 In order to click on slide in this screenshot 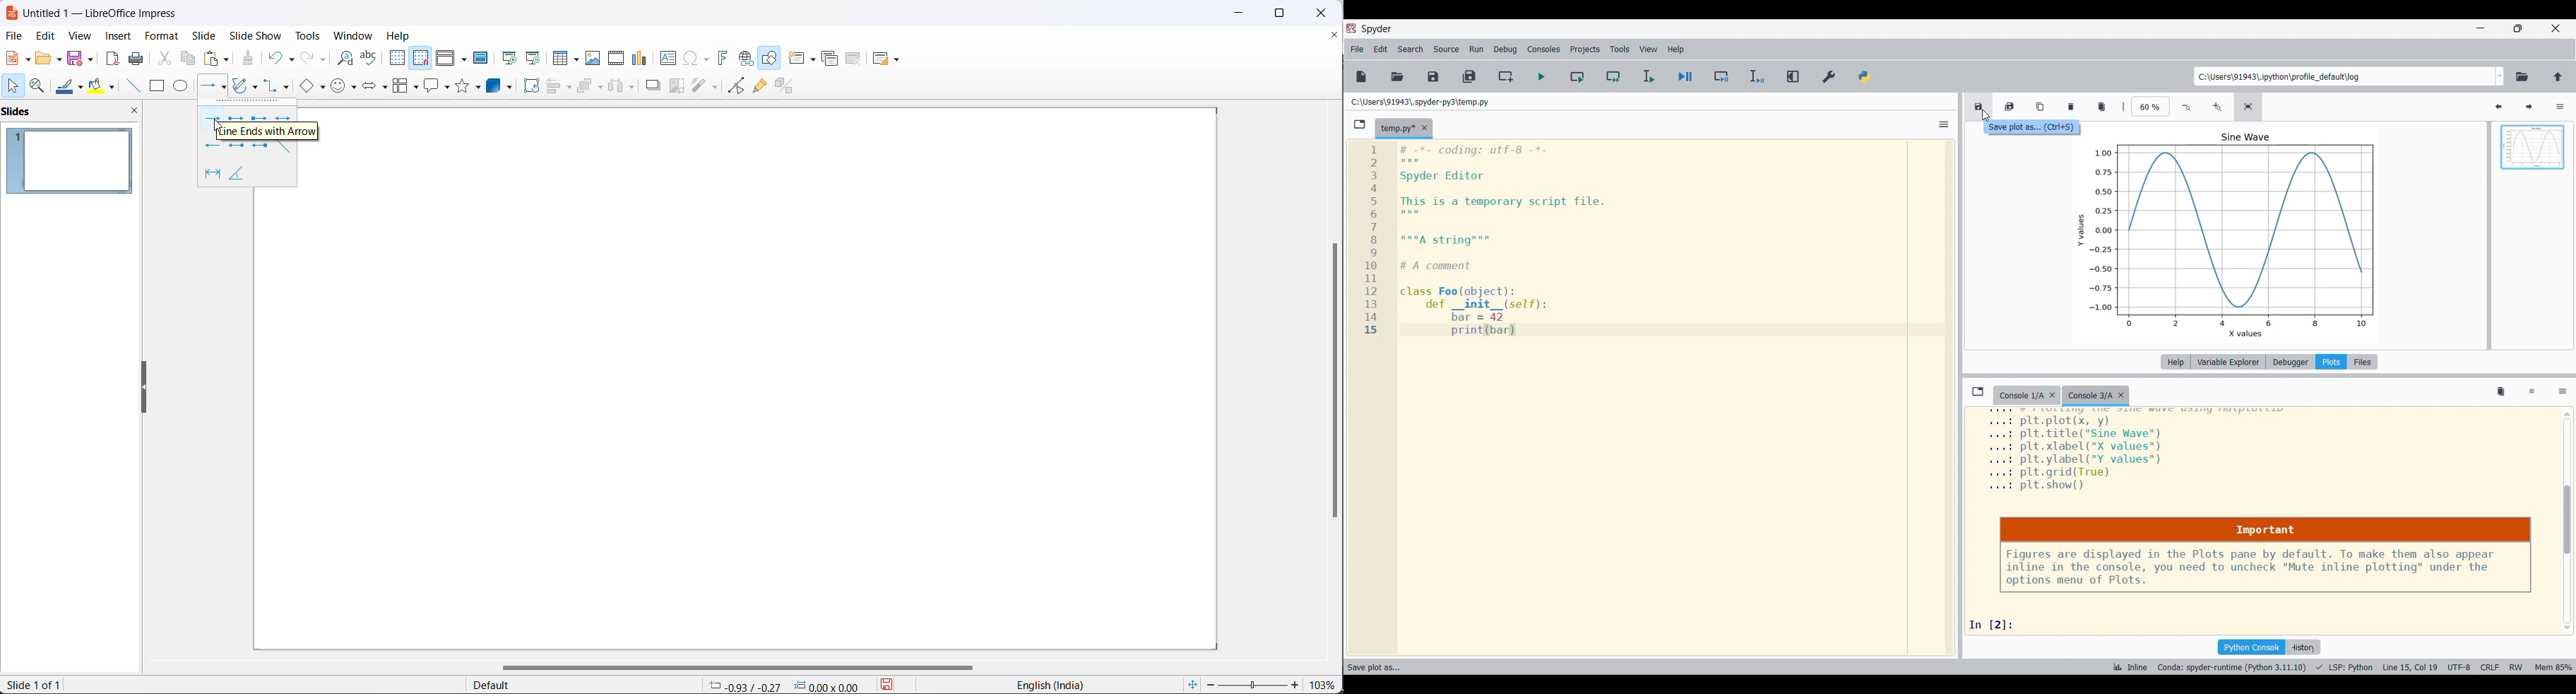, I will do `click(205, 35)`.